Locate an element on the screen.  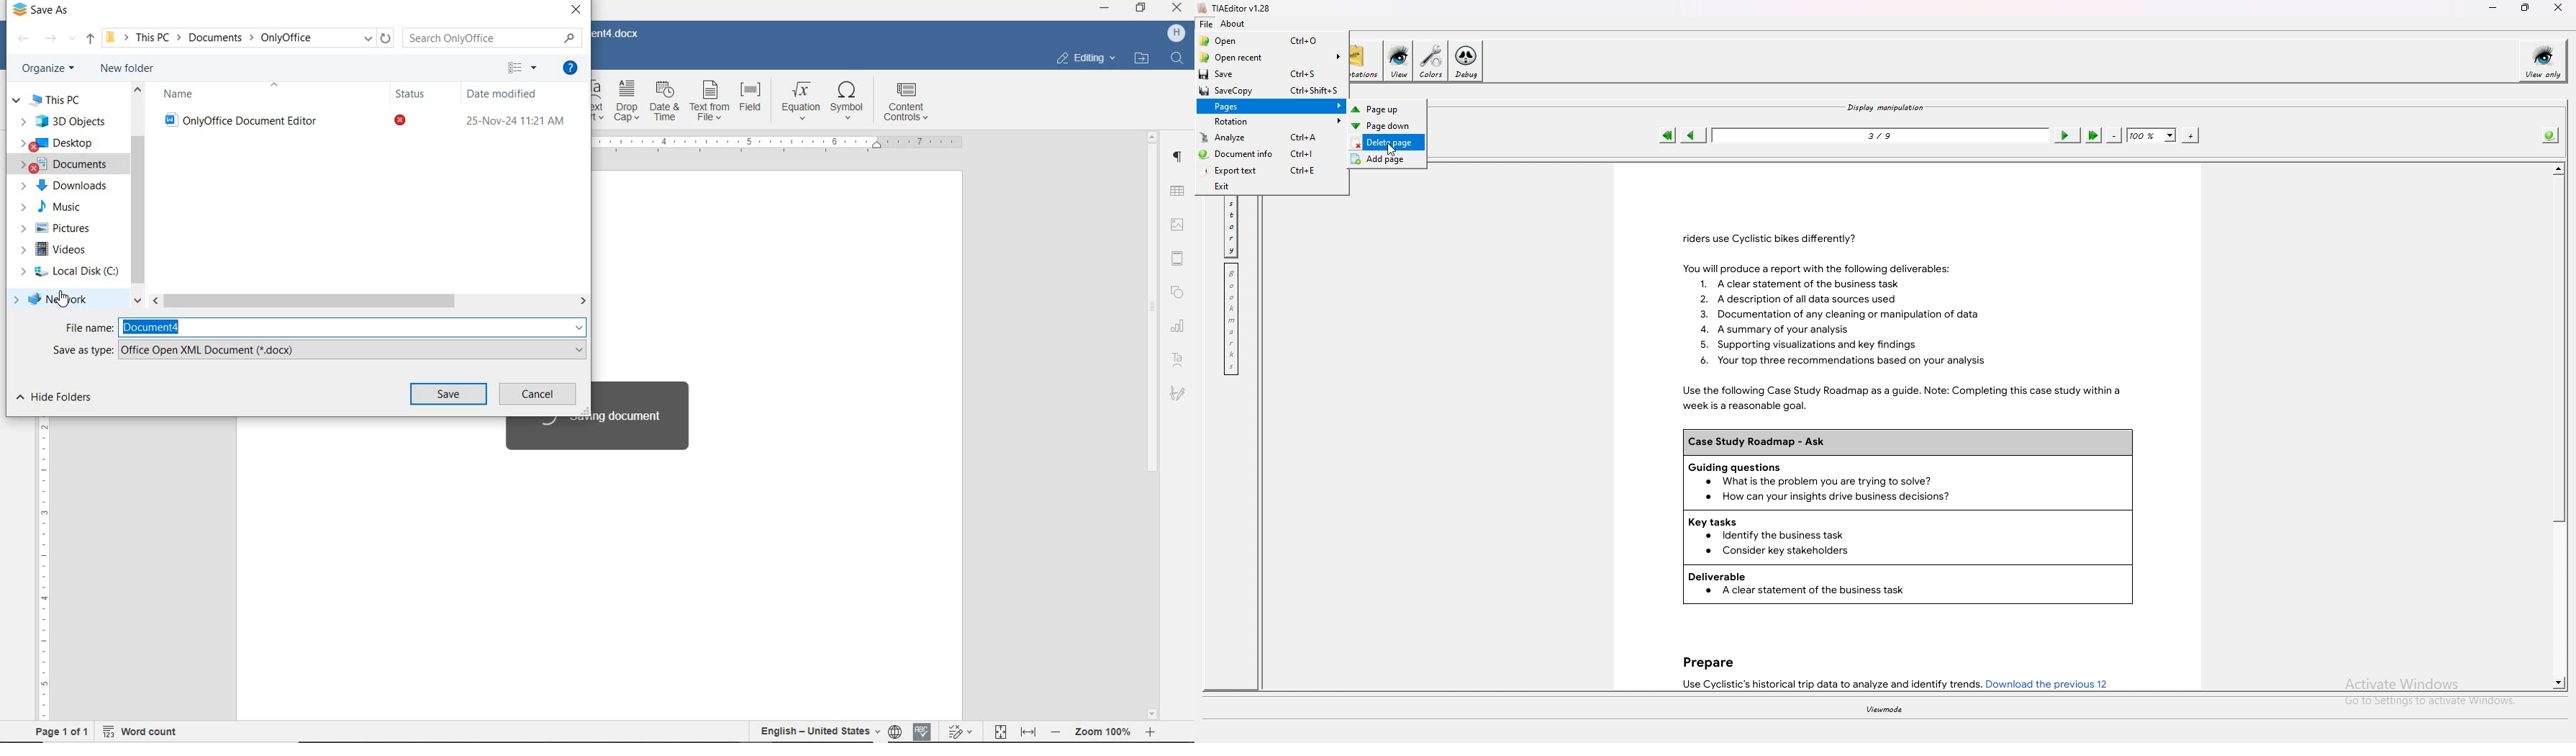
this pc is located at coordinates (55, 99).